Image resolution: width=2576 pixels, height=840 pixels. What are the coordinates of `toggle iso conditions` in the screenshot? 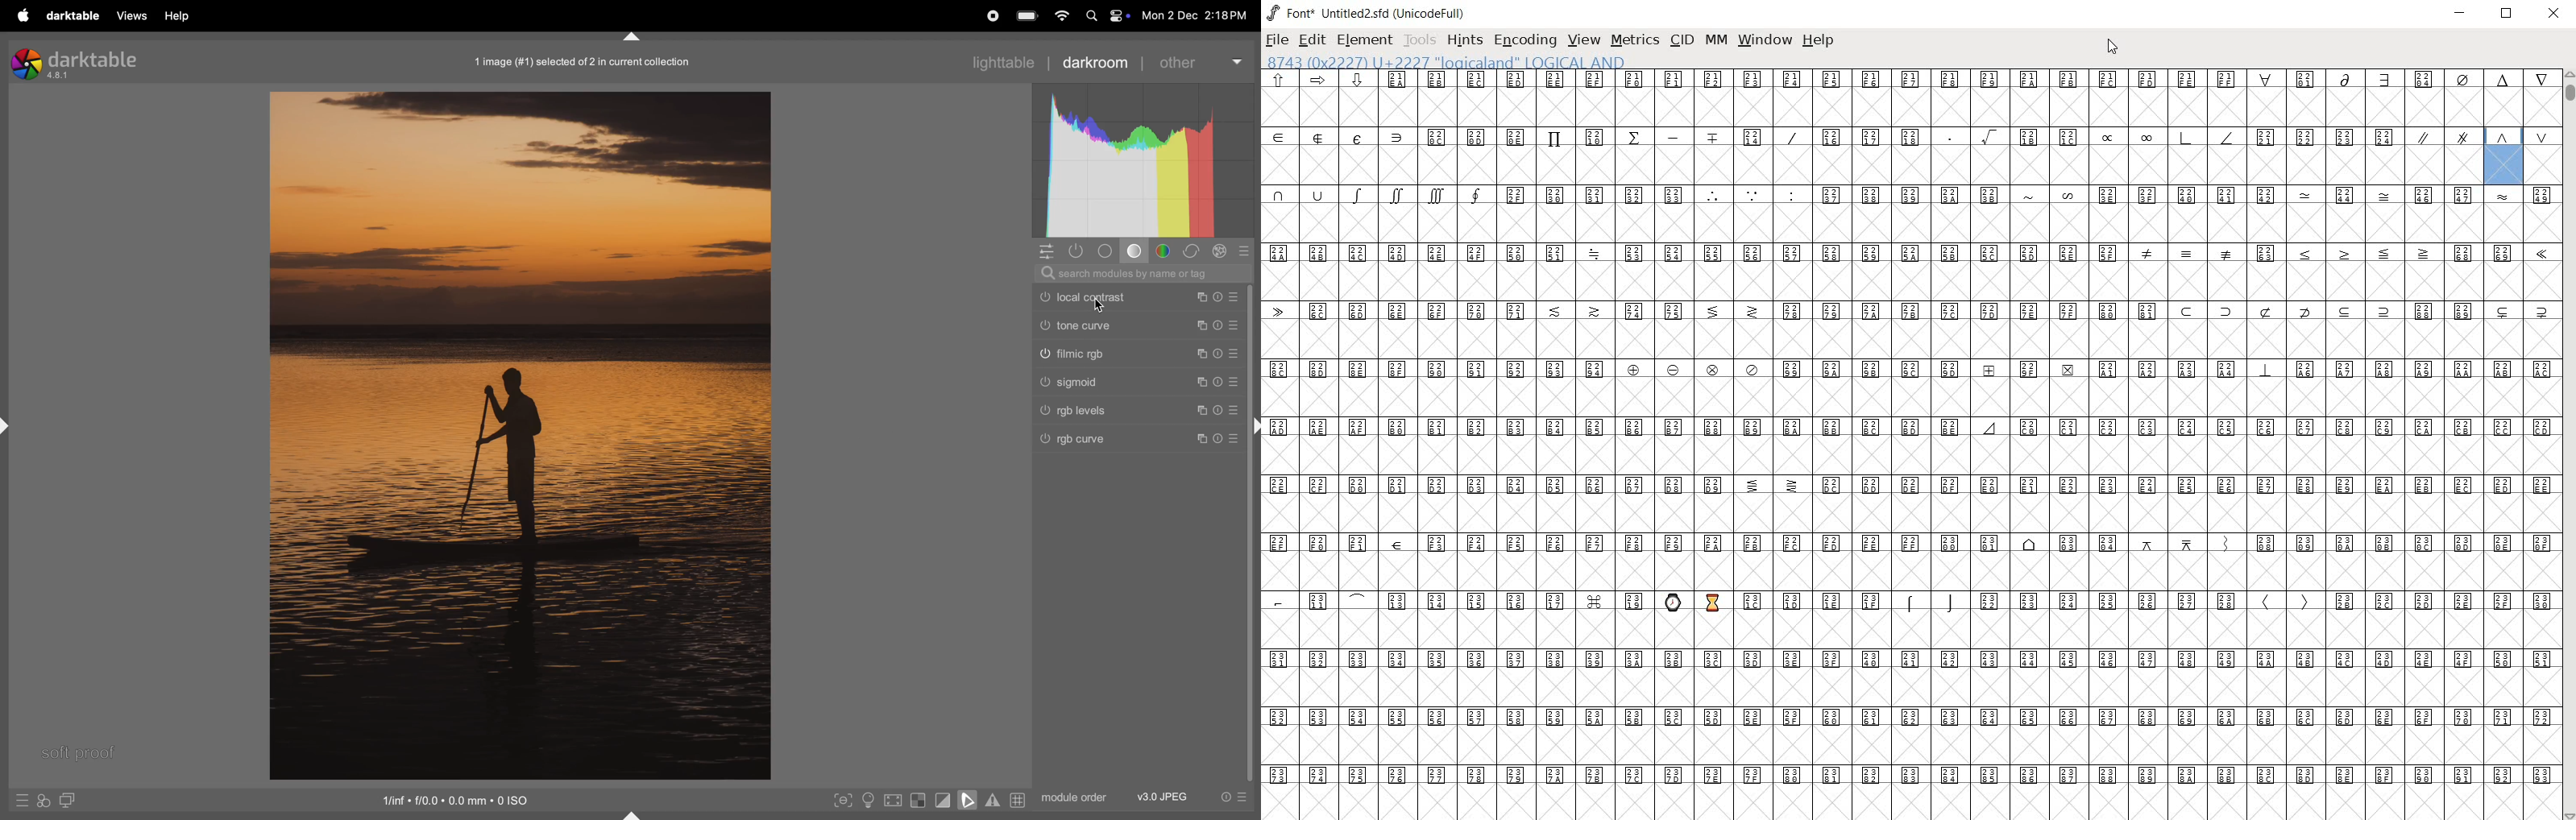 It's located at (867, 800).